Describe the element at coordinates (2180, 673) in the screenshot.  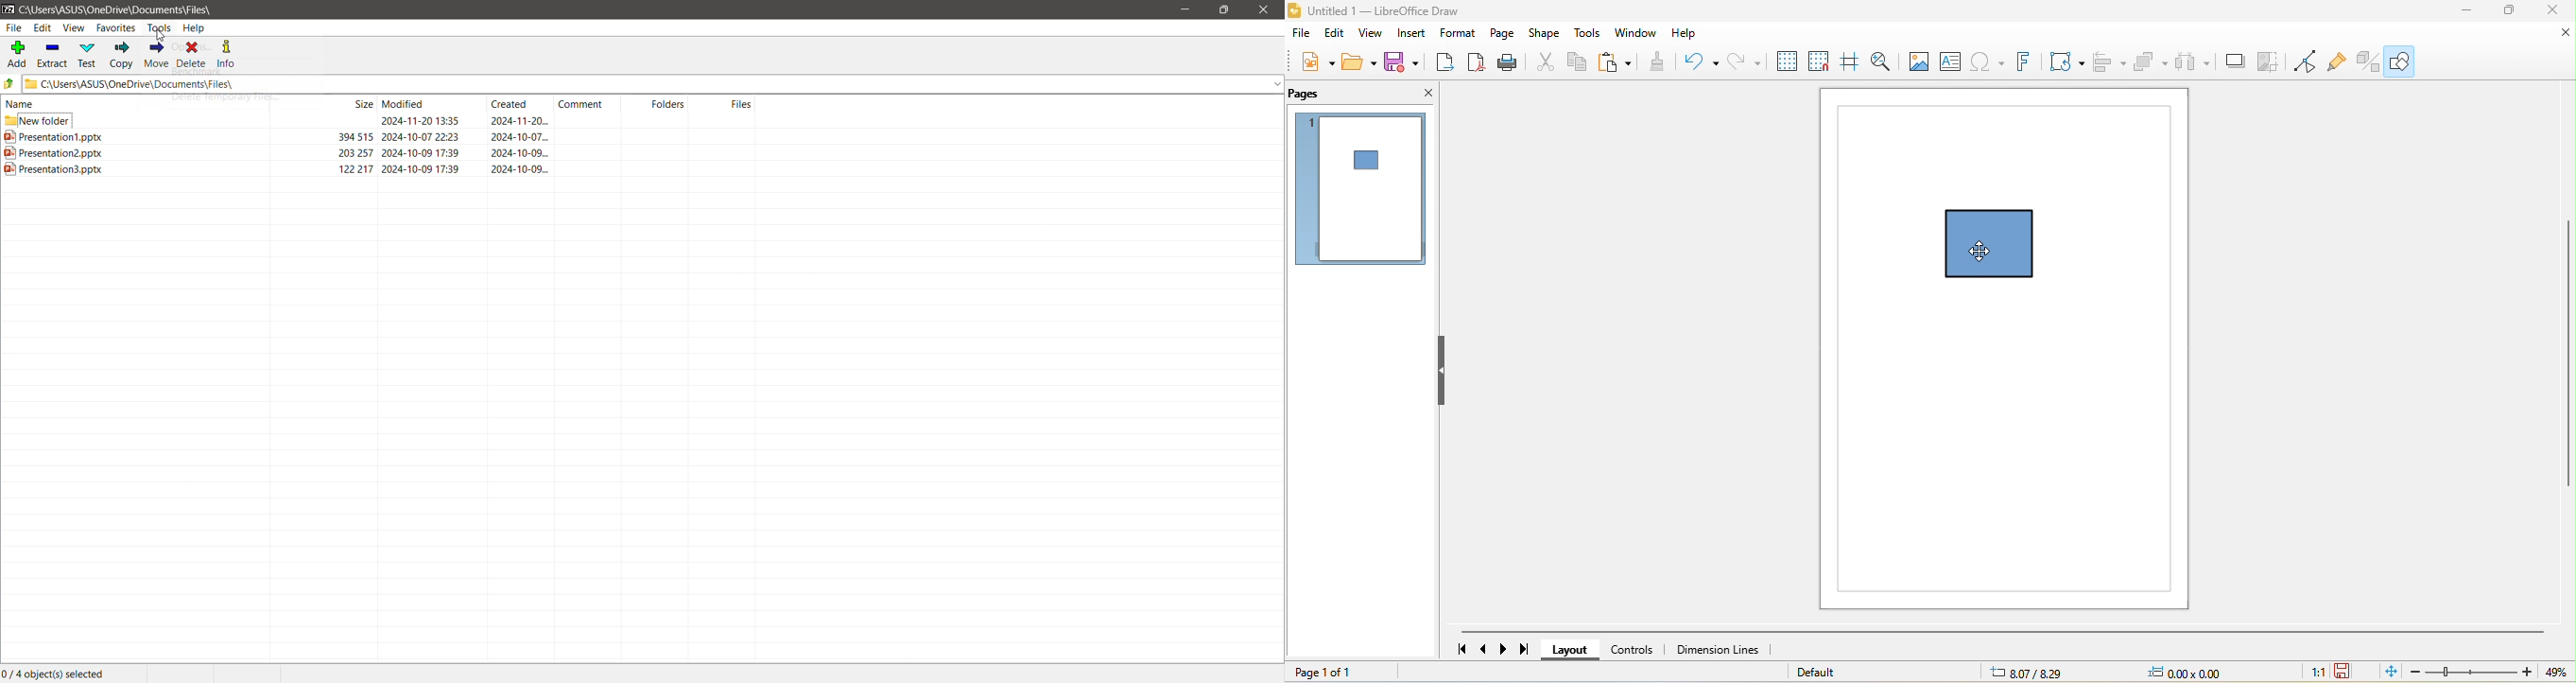
I see `0.00 x0.00` at that location.